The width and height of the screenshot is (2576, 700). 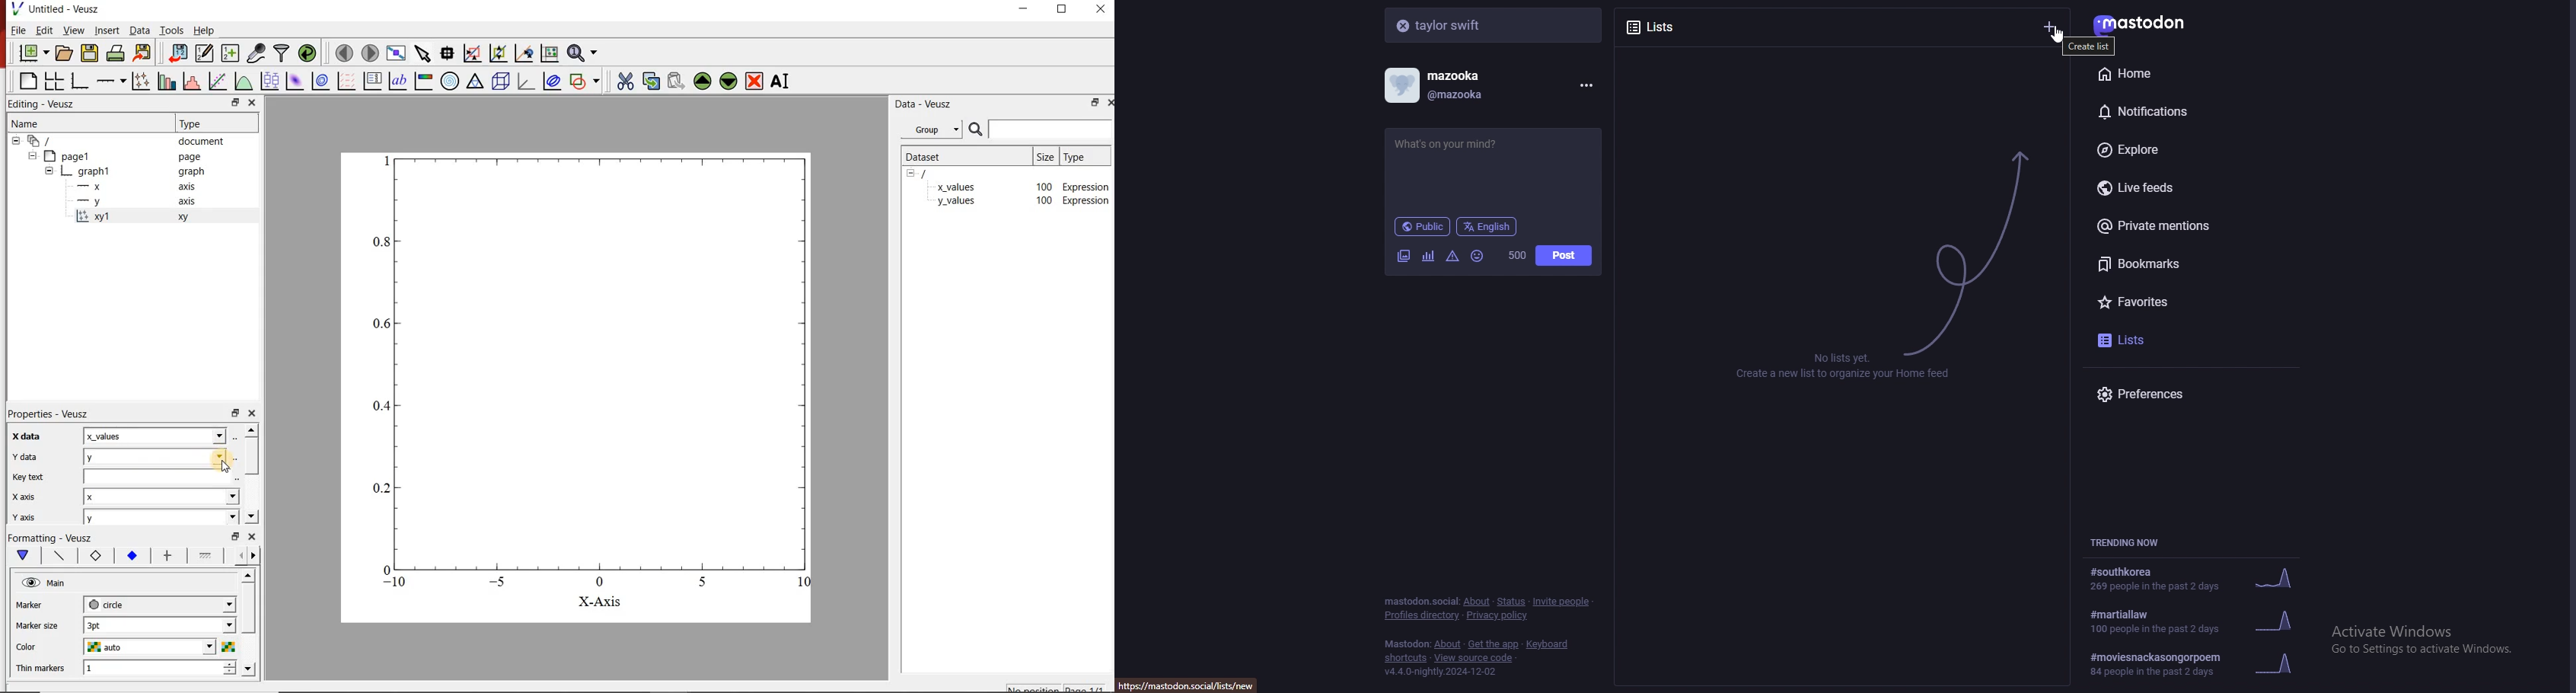 I want to click on plot 2d dataset as an image, so click(x=295, y=81).